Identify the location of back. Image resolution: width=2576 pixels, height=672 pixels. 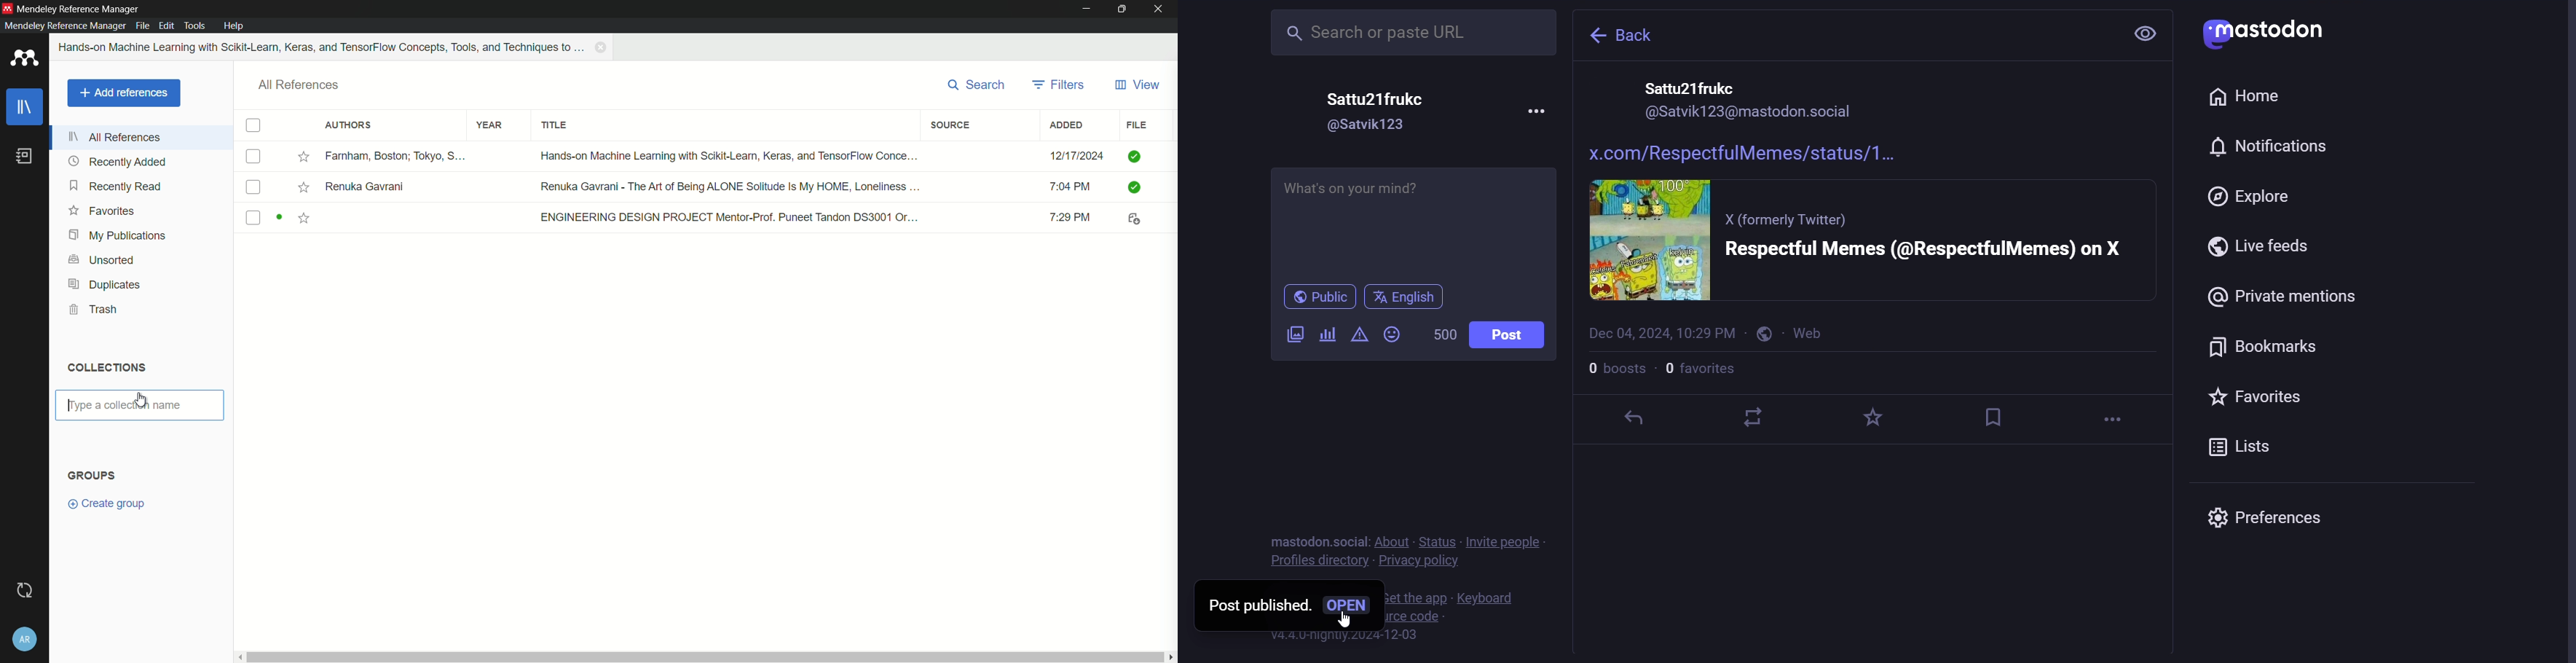
(1628, 35).